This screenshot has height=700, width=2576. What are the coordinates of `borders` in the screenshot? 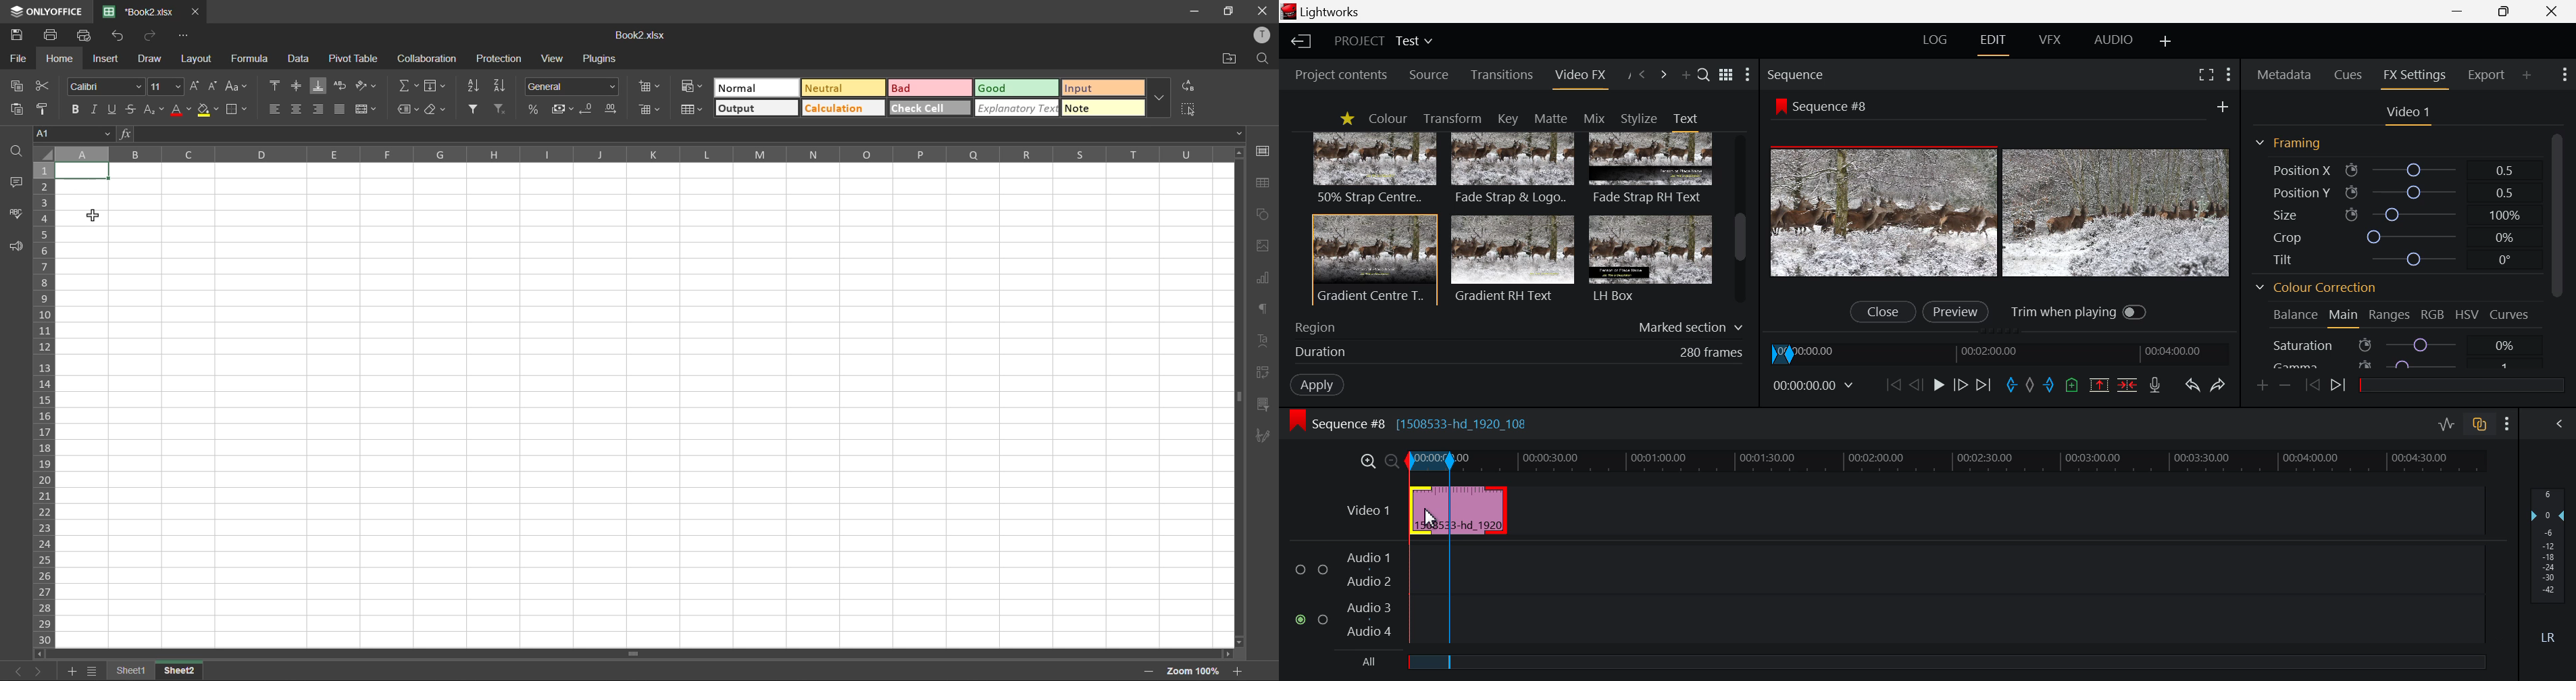 It's located at (239, 111).